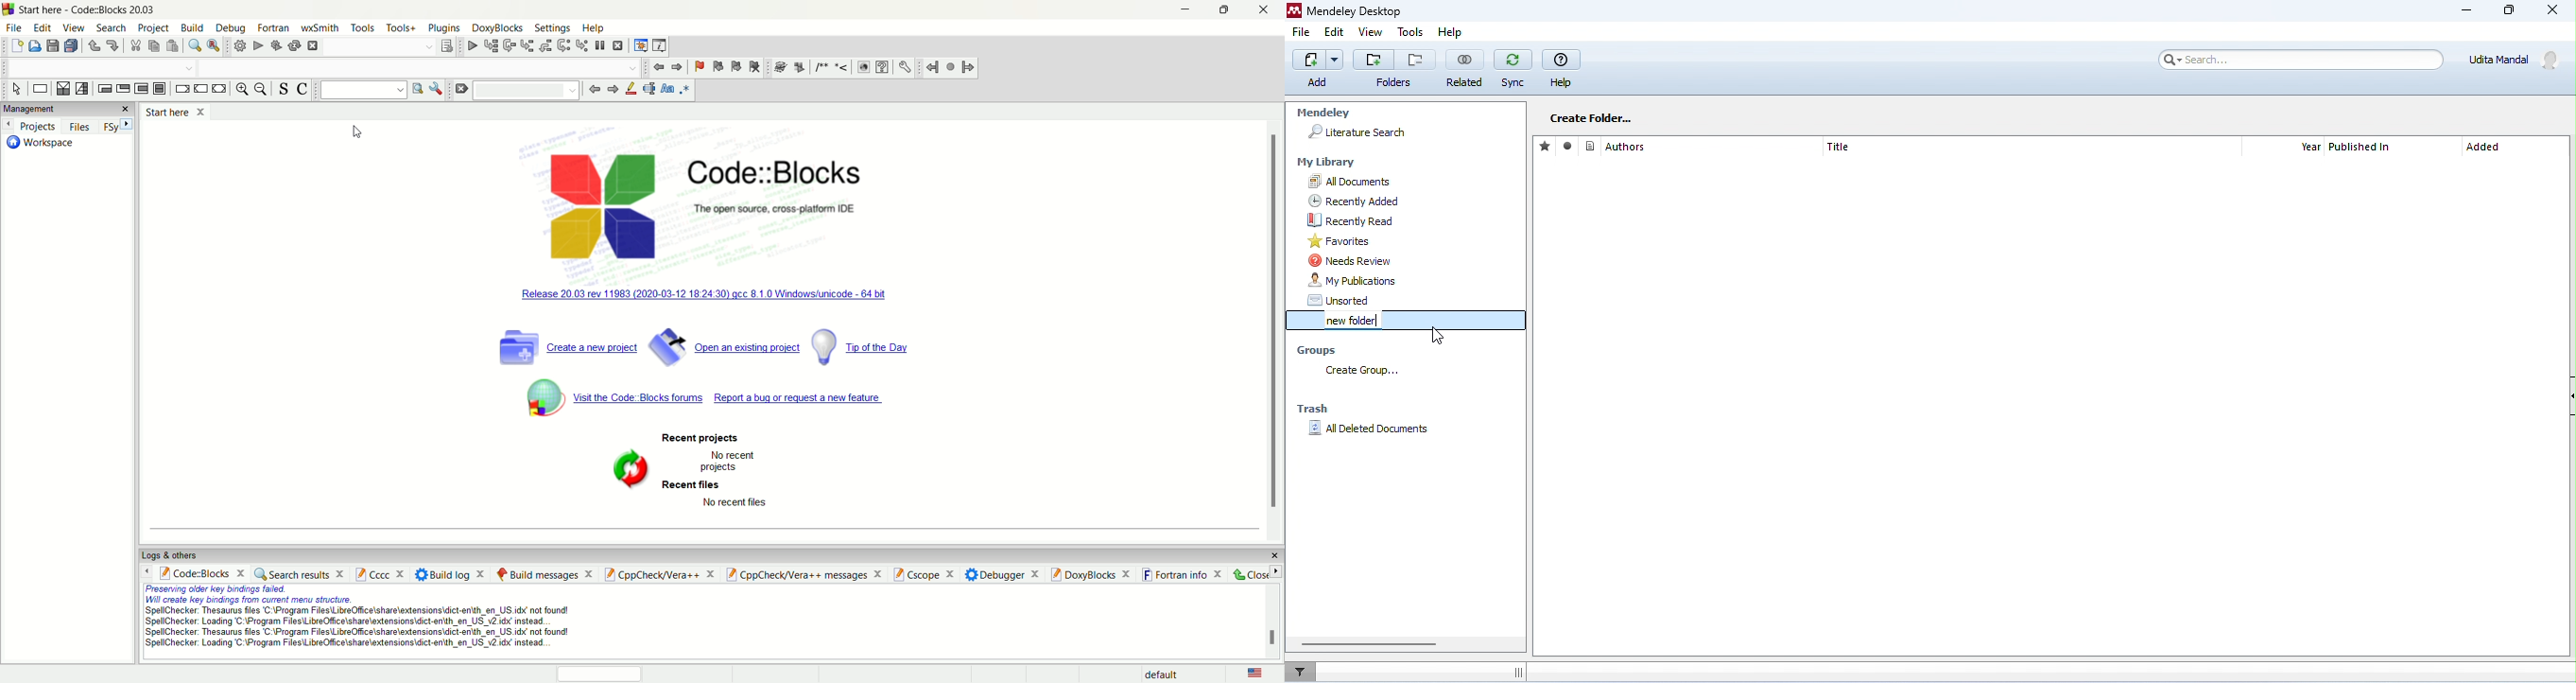 This screenshot has width=2576, height=700. I want to click on Visit the CodeBlocks forums, so click(642, 399).